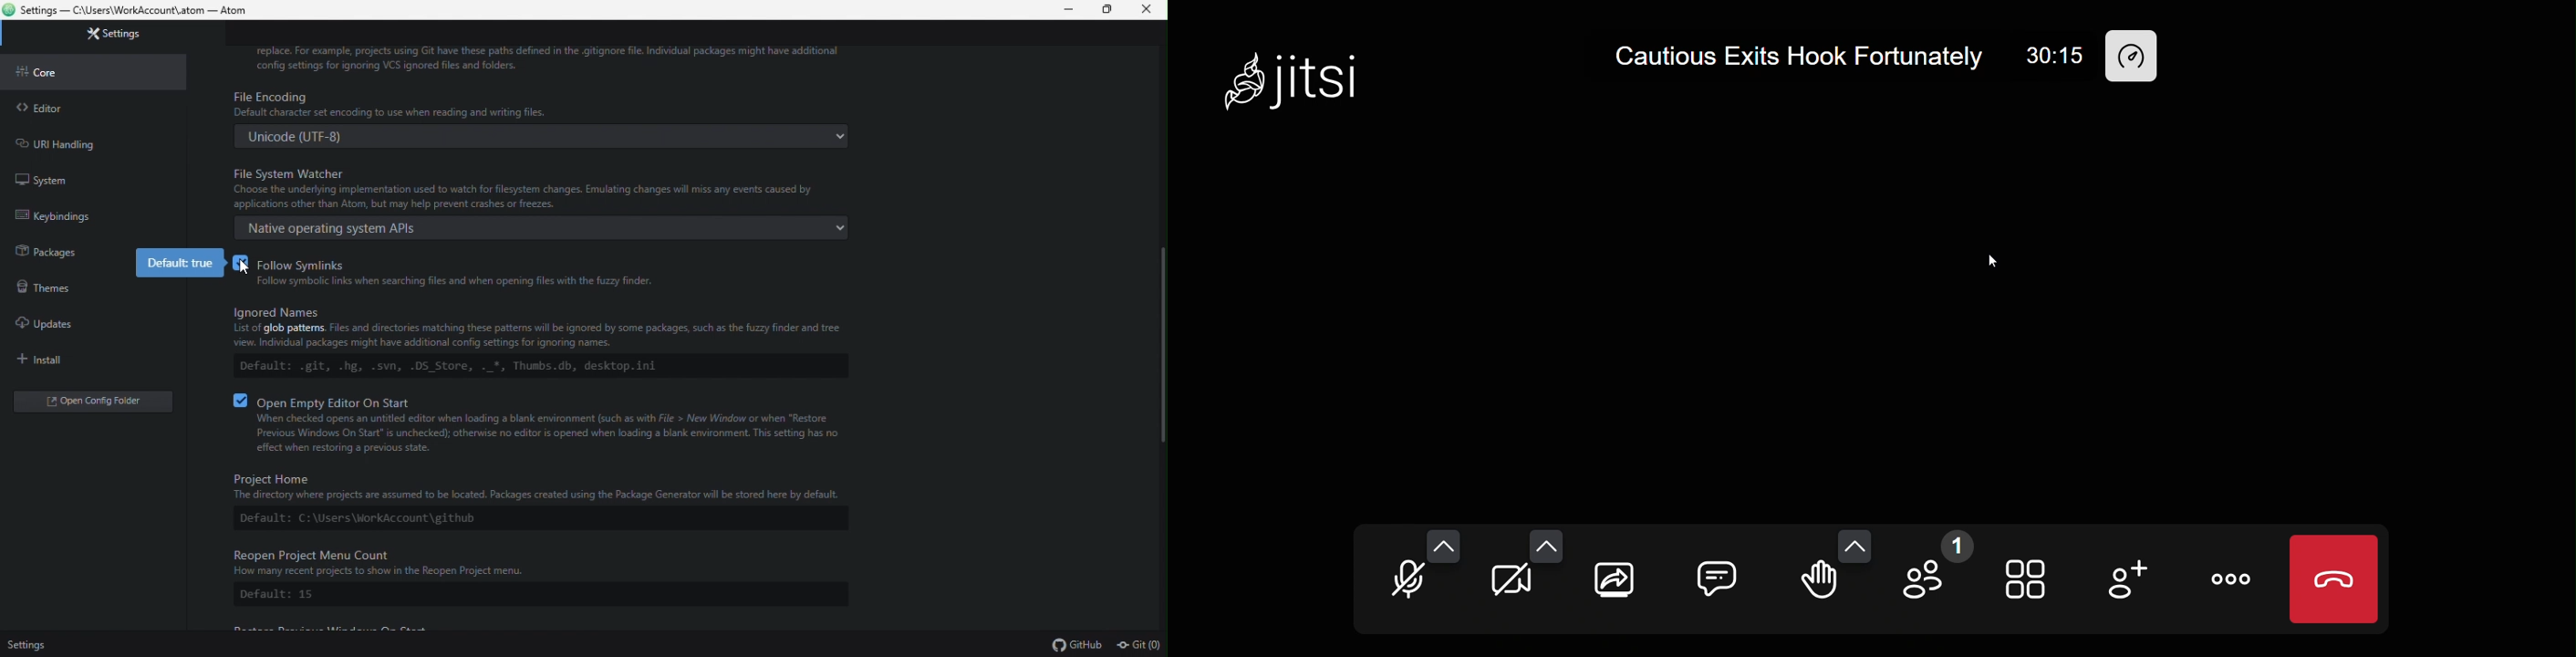  I want to click on Key bindings, so click(87, 215).